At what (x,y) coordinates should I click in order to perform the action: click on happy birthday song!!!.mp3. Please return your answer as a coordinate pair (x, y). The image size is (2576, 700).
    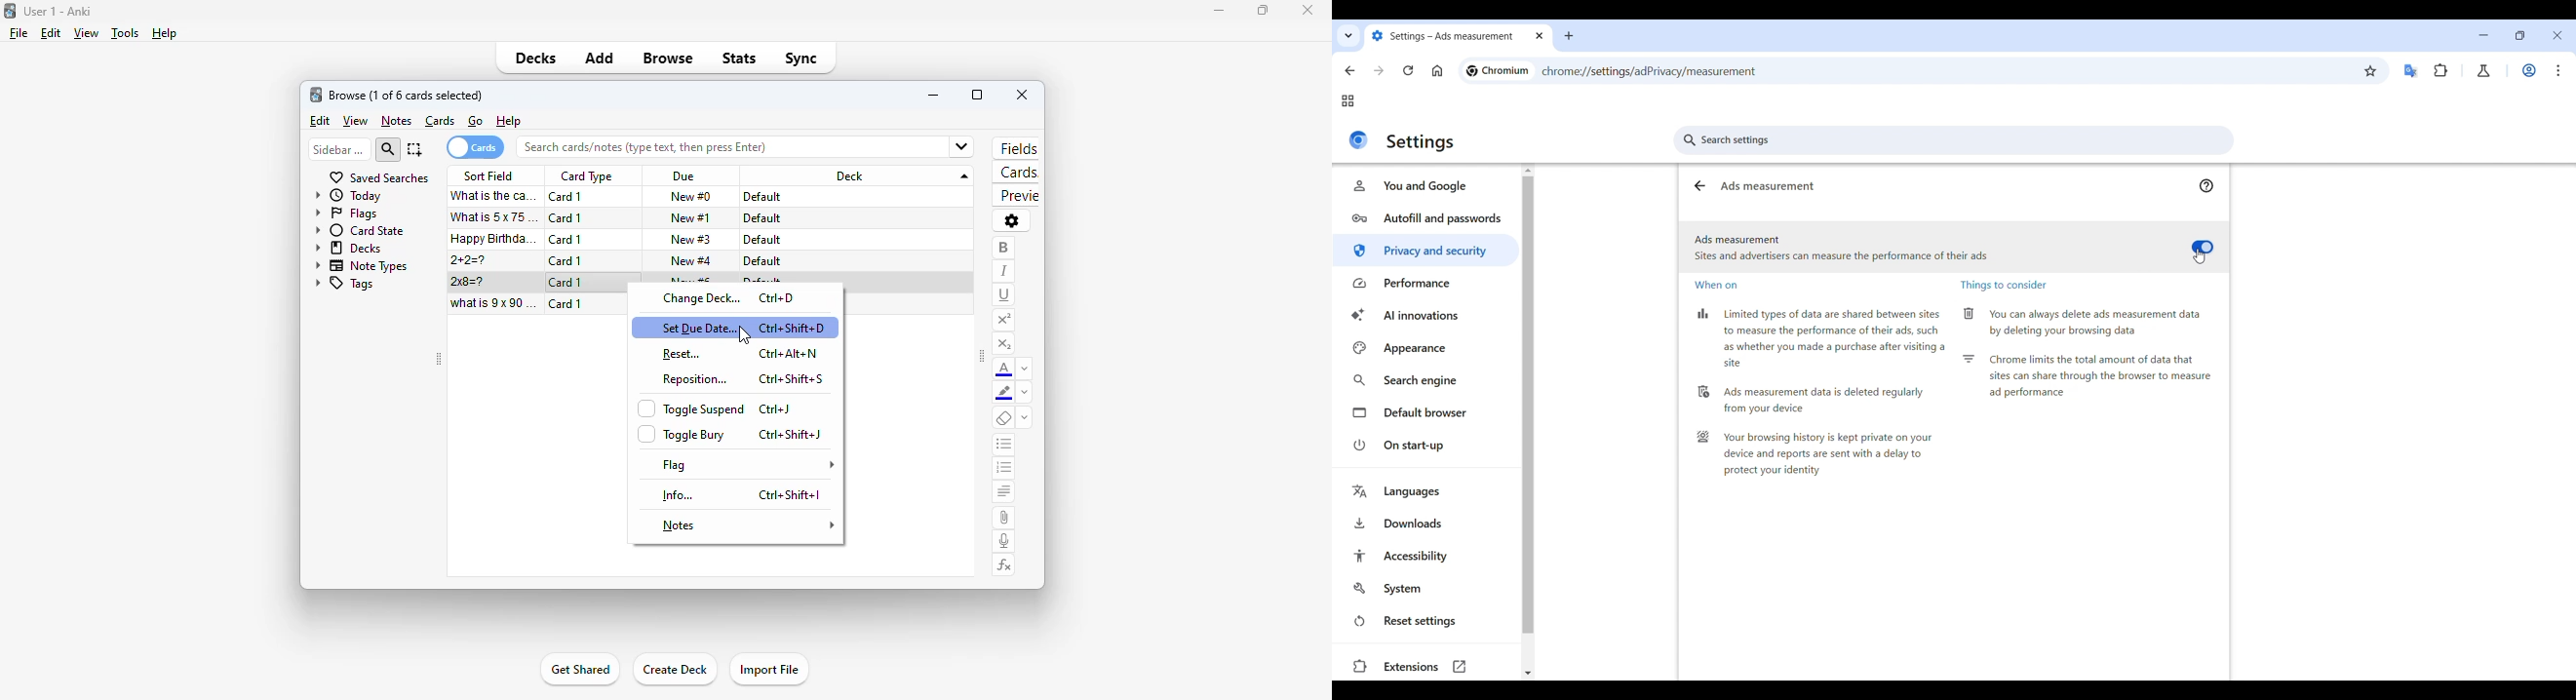
    Looking at the image, I should click on (494, 239).